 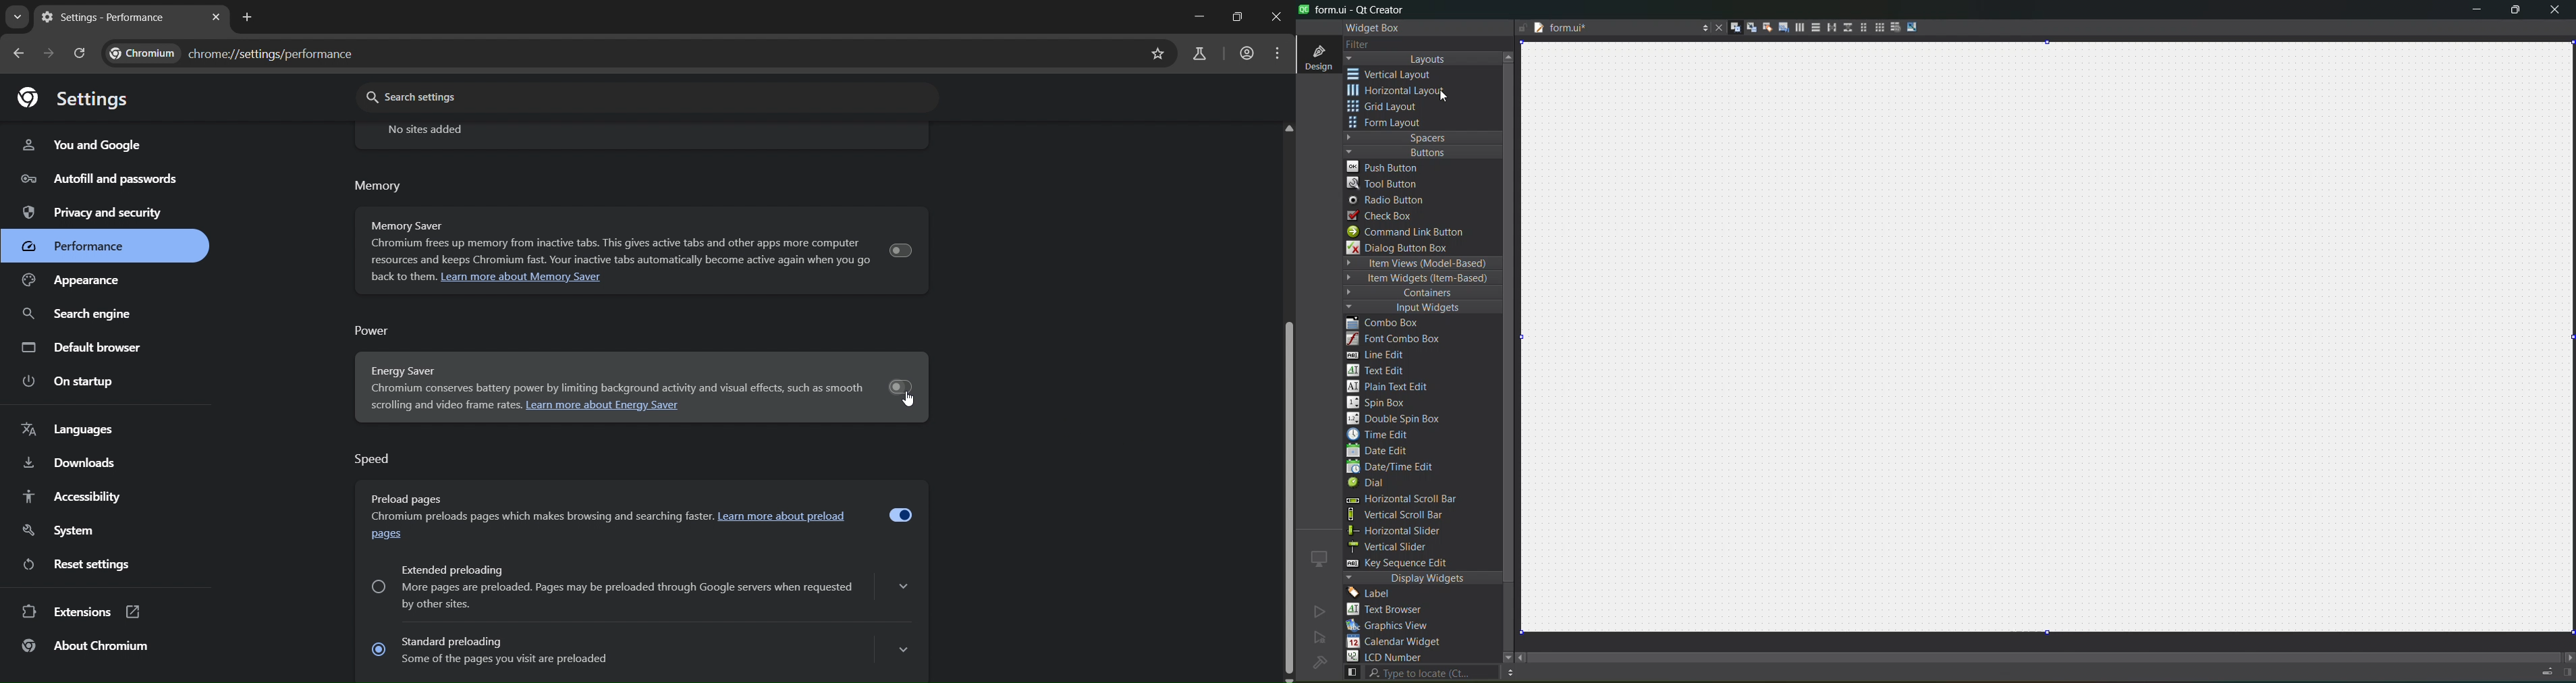 What do you see at coordinates (1416, 308) in the screenshot?
I see `input widgets` at bounding box center [1416, 308].